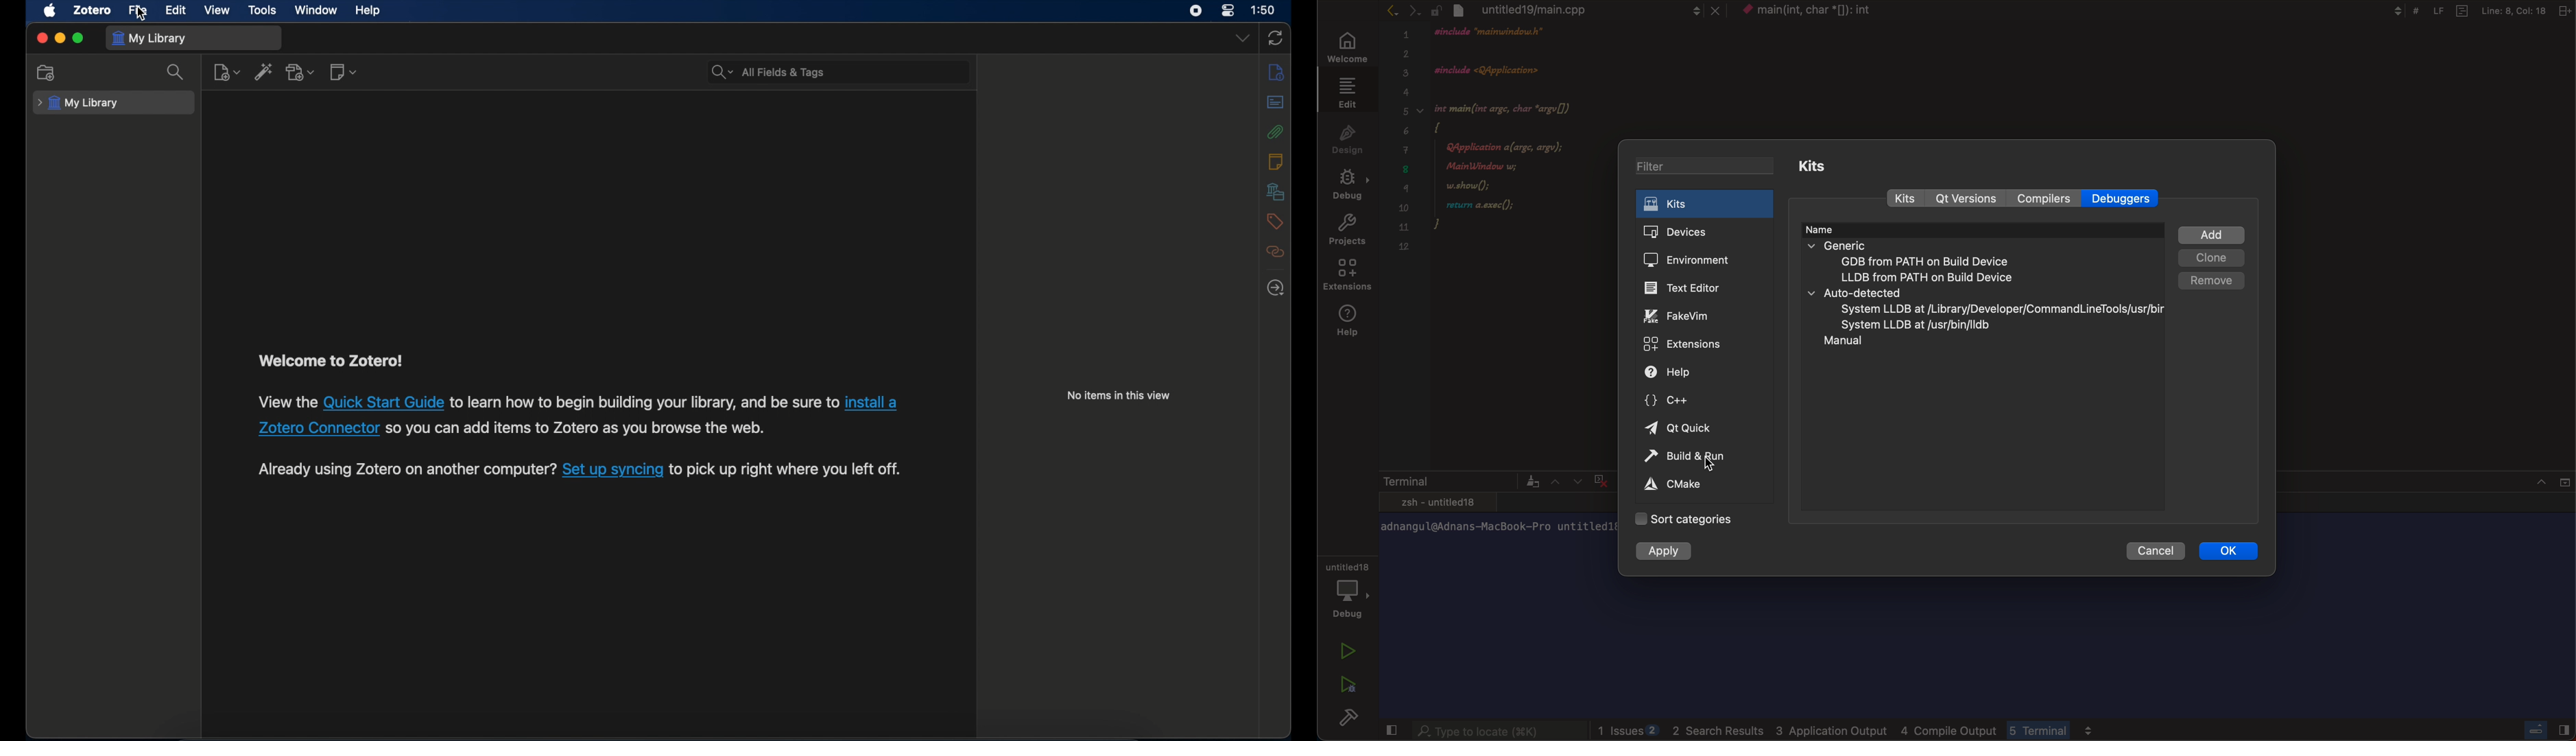  I want to click on arrows, so click(1397, 12).